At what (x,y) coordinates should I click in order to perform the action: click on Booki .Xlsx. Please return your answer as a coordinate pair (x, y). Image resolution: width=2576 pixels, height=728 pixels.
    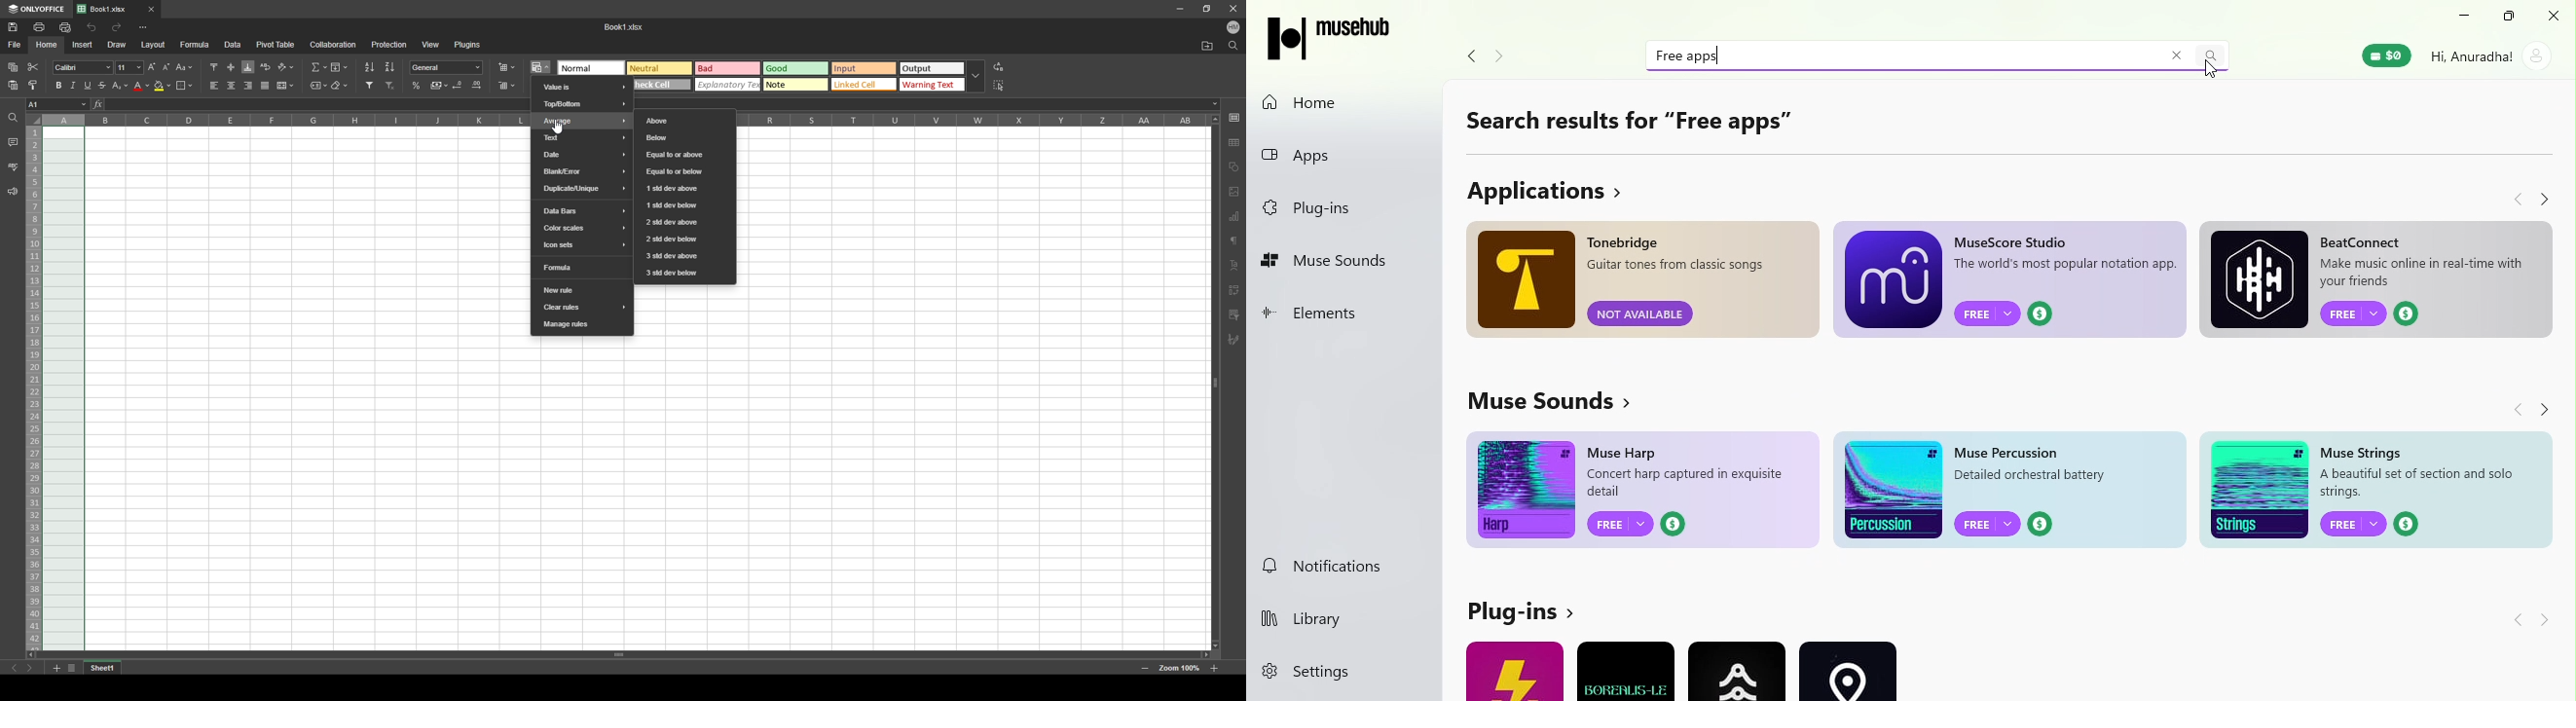
    Looking at the image, I should click on (624, 27).